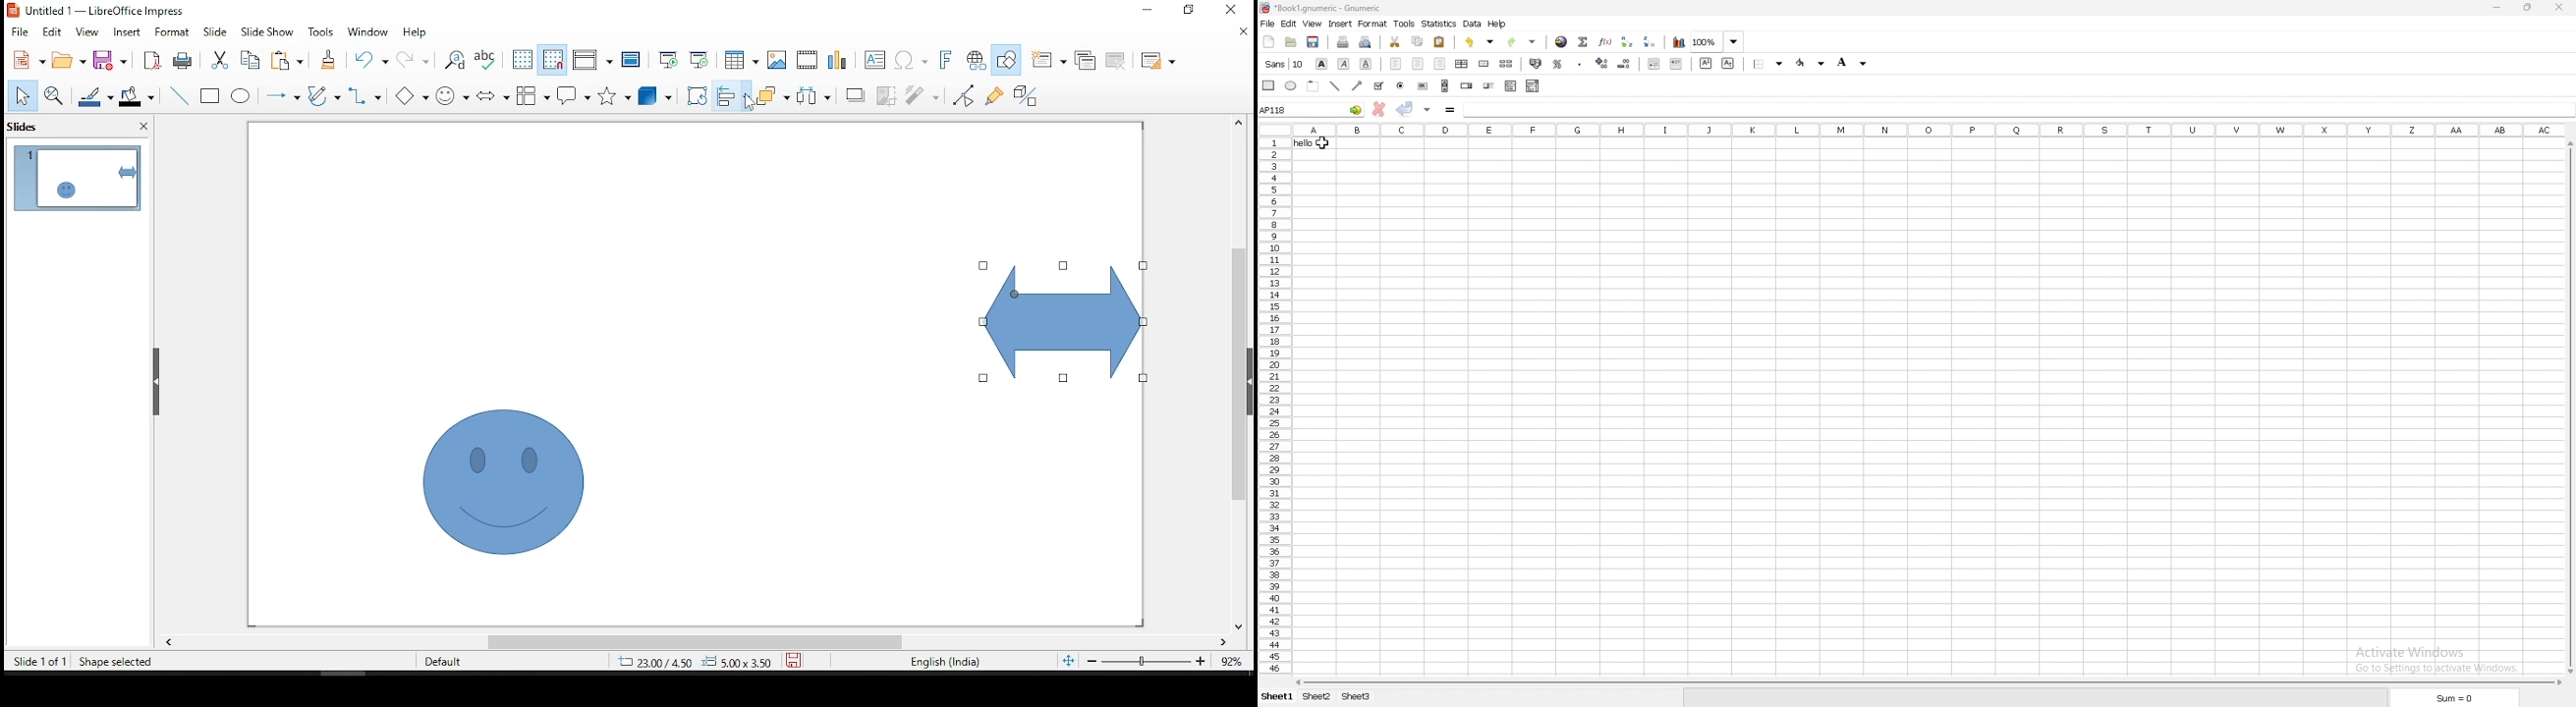  What do you see at coordinates (182, 61) in the screenshot?
I see `print` at bounding box center [182, 61].